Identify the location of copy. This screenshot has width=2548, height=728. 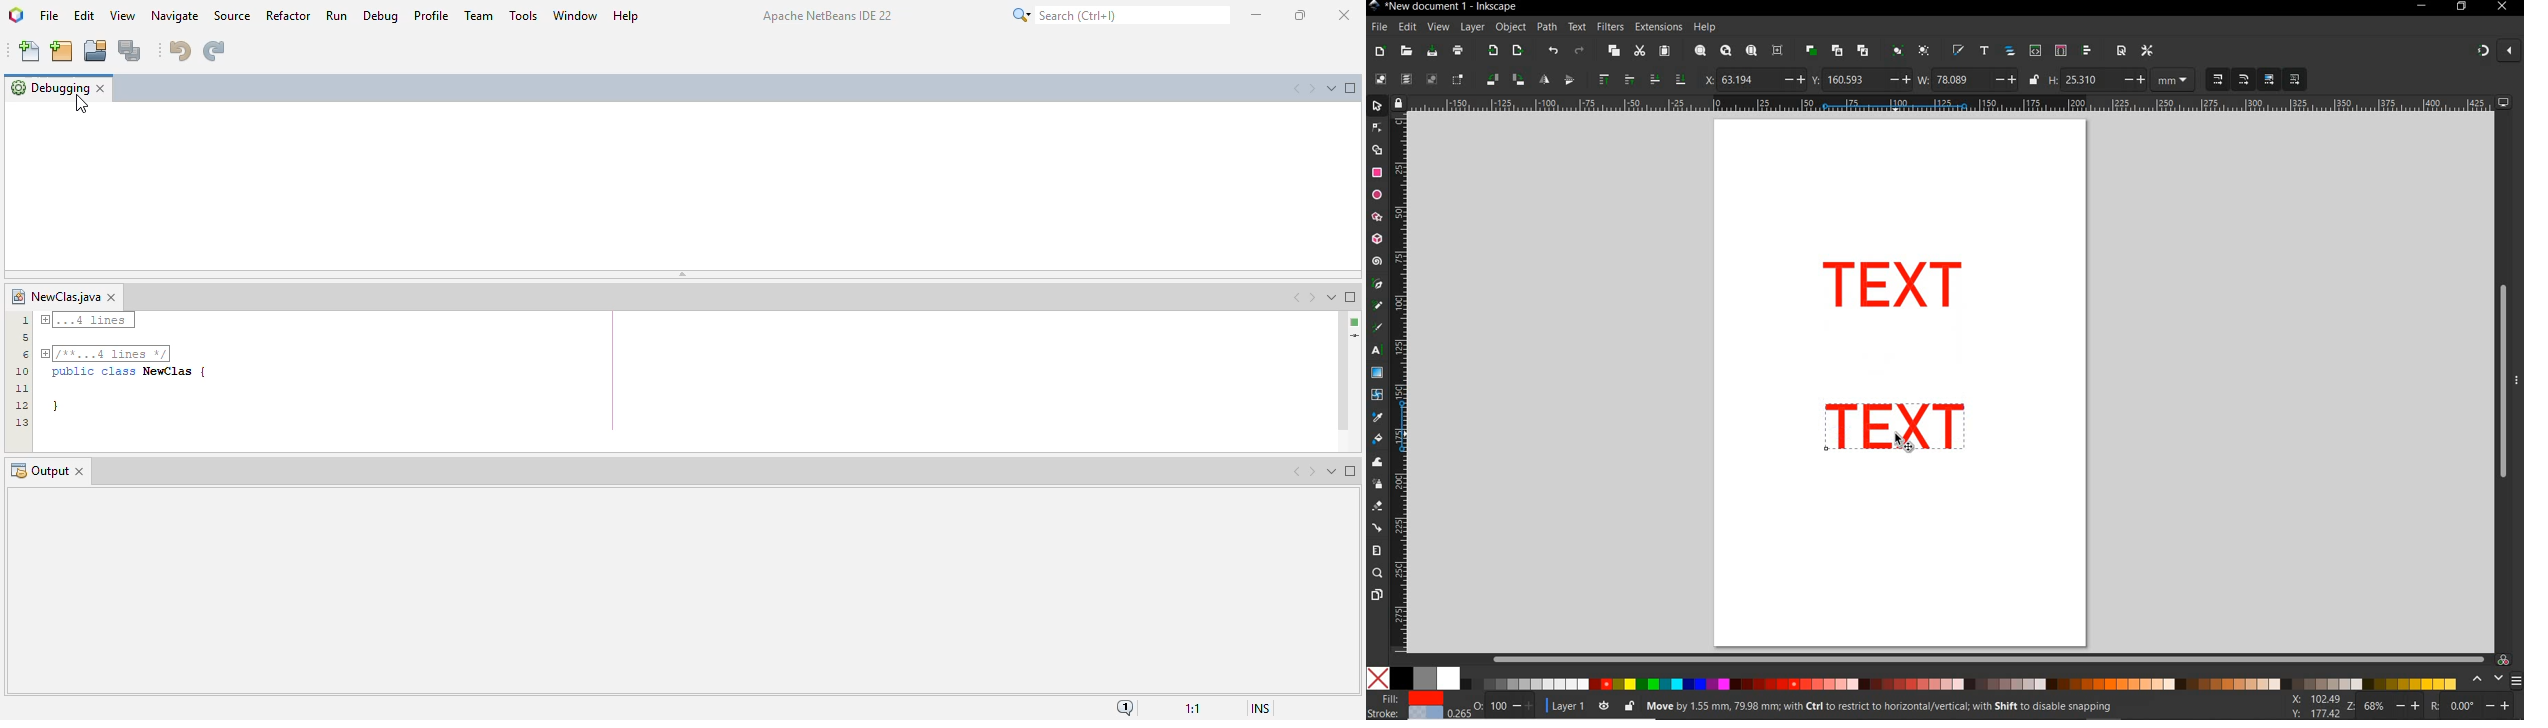
(1612, 52).